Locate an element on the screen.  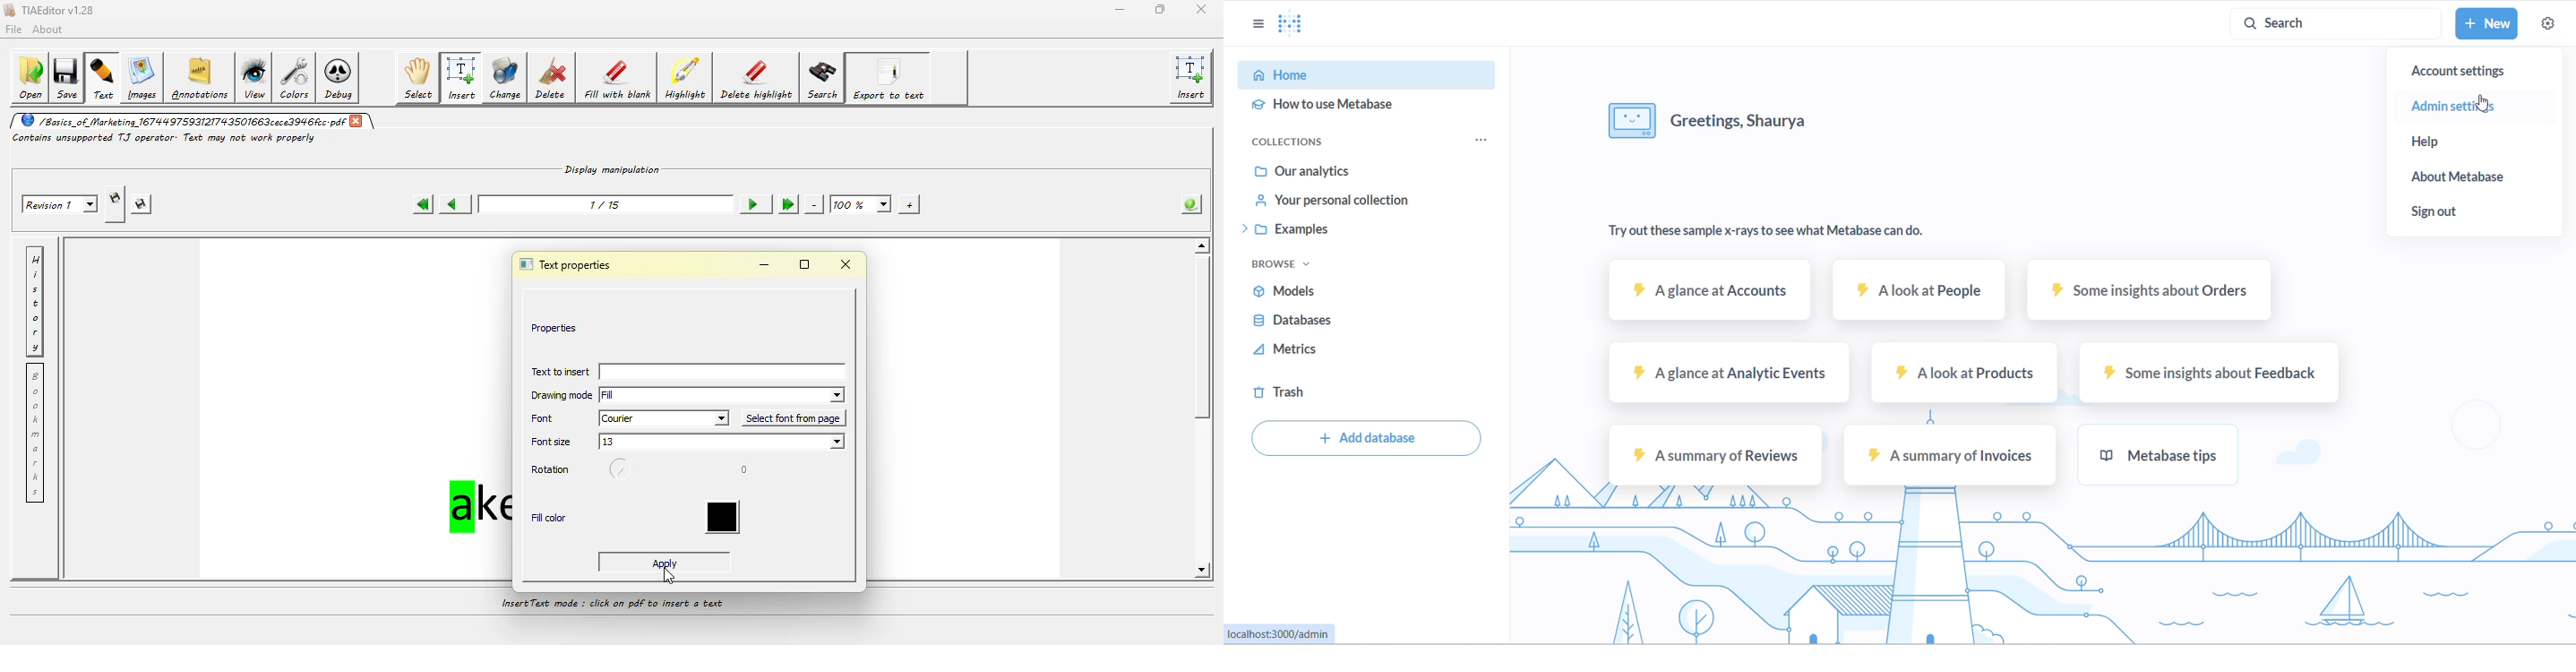
collections options is located at coordinates (1488, 139).